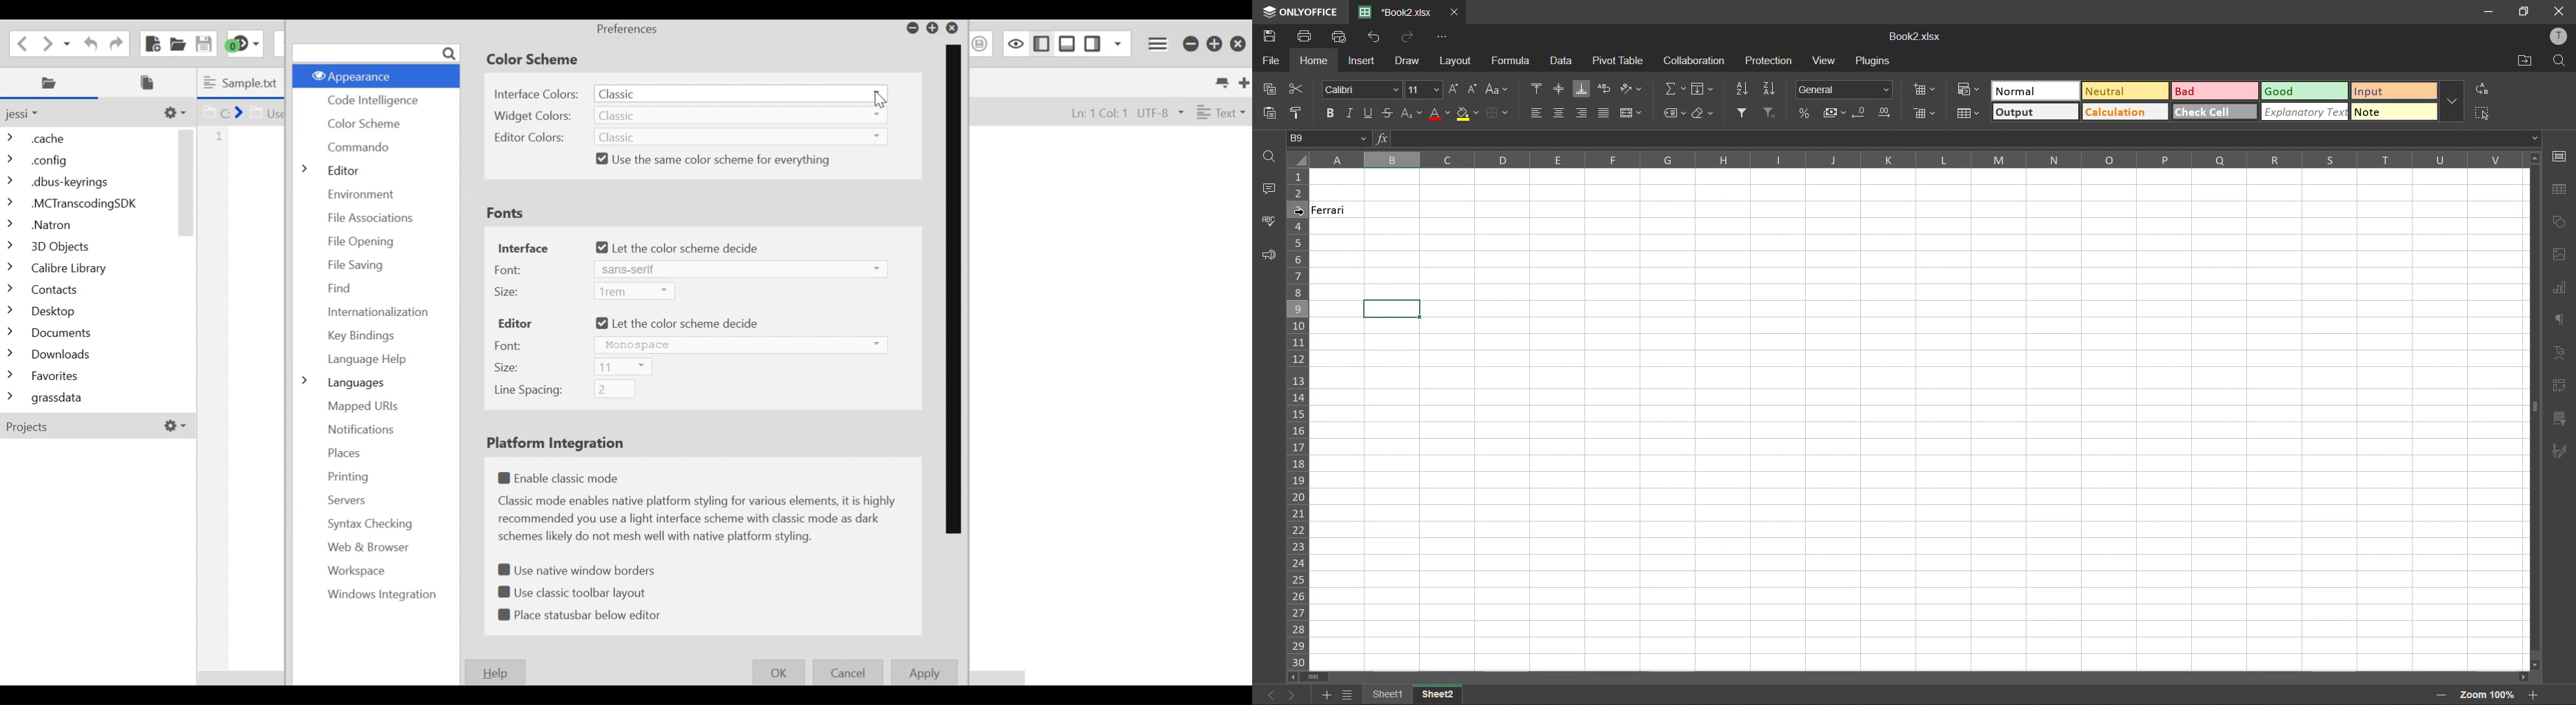  I want to click on note, so click(2389, 113).